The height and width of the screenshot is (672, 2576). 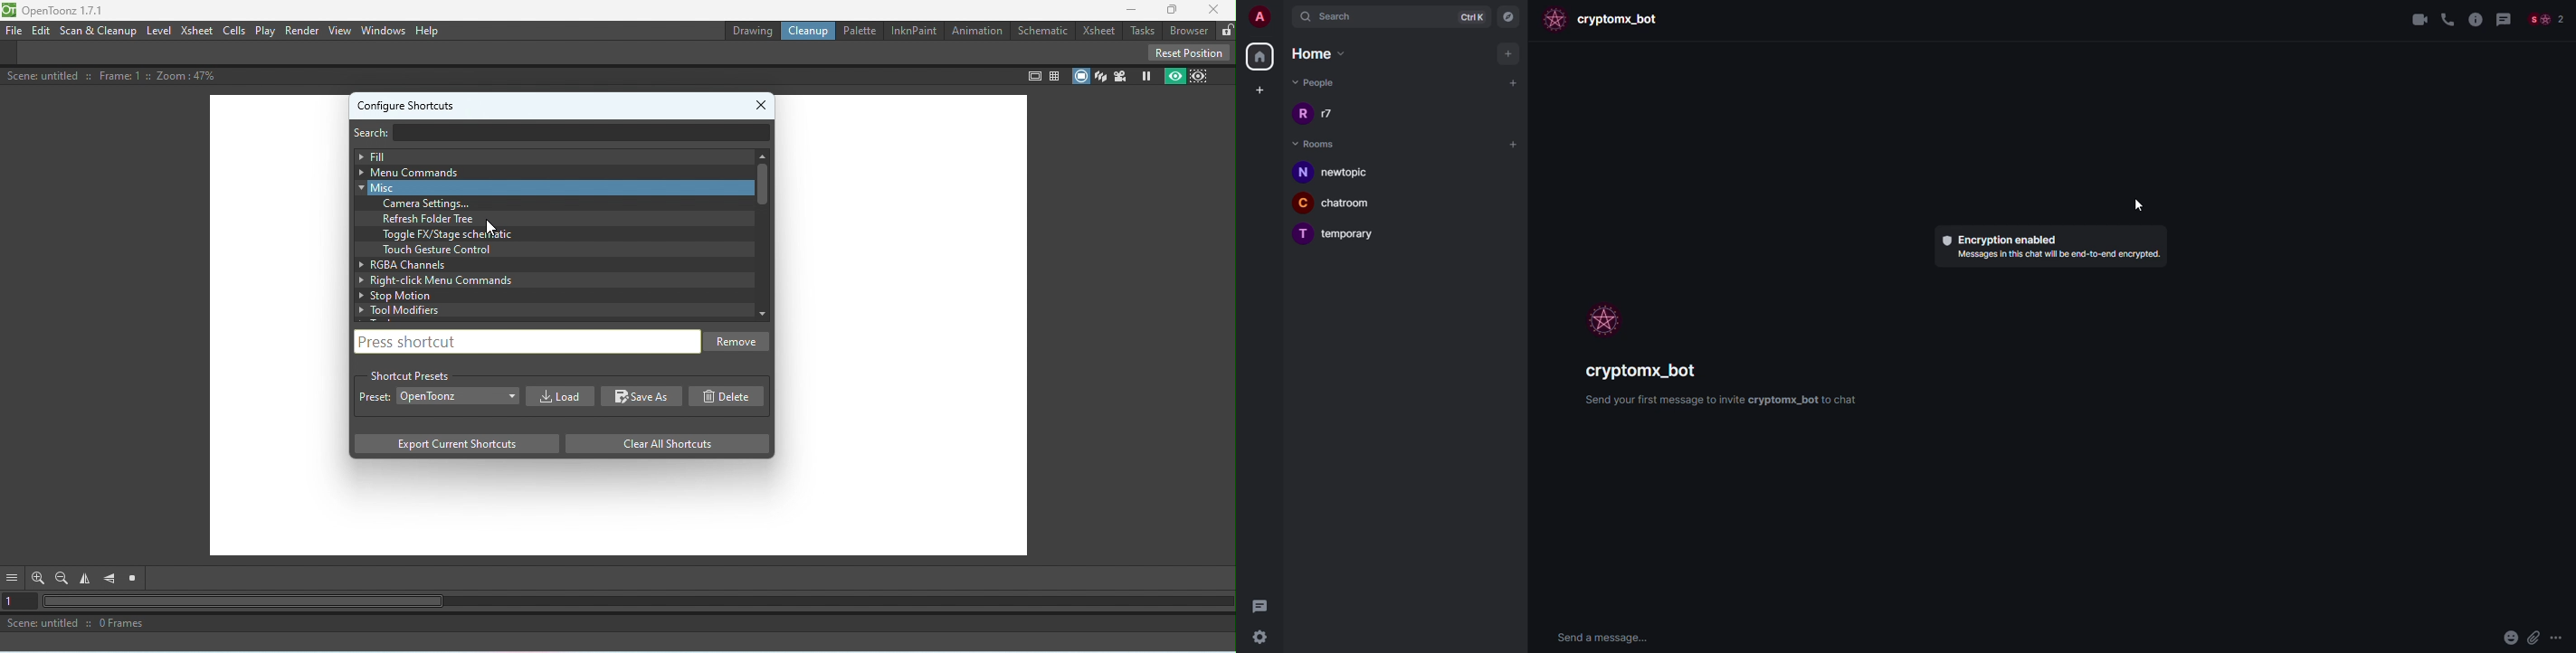 I want to click on Flip vertically, so click(x=110, y=579).